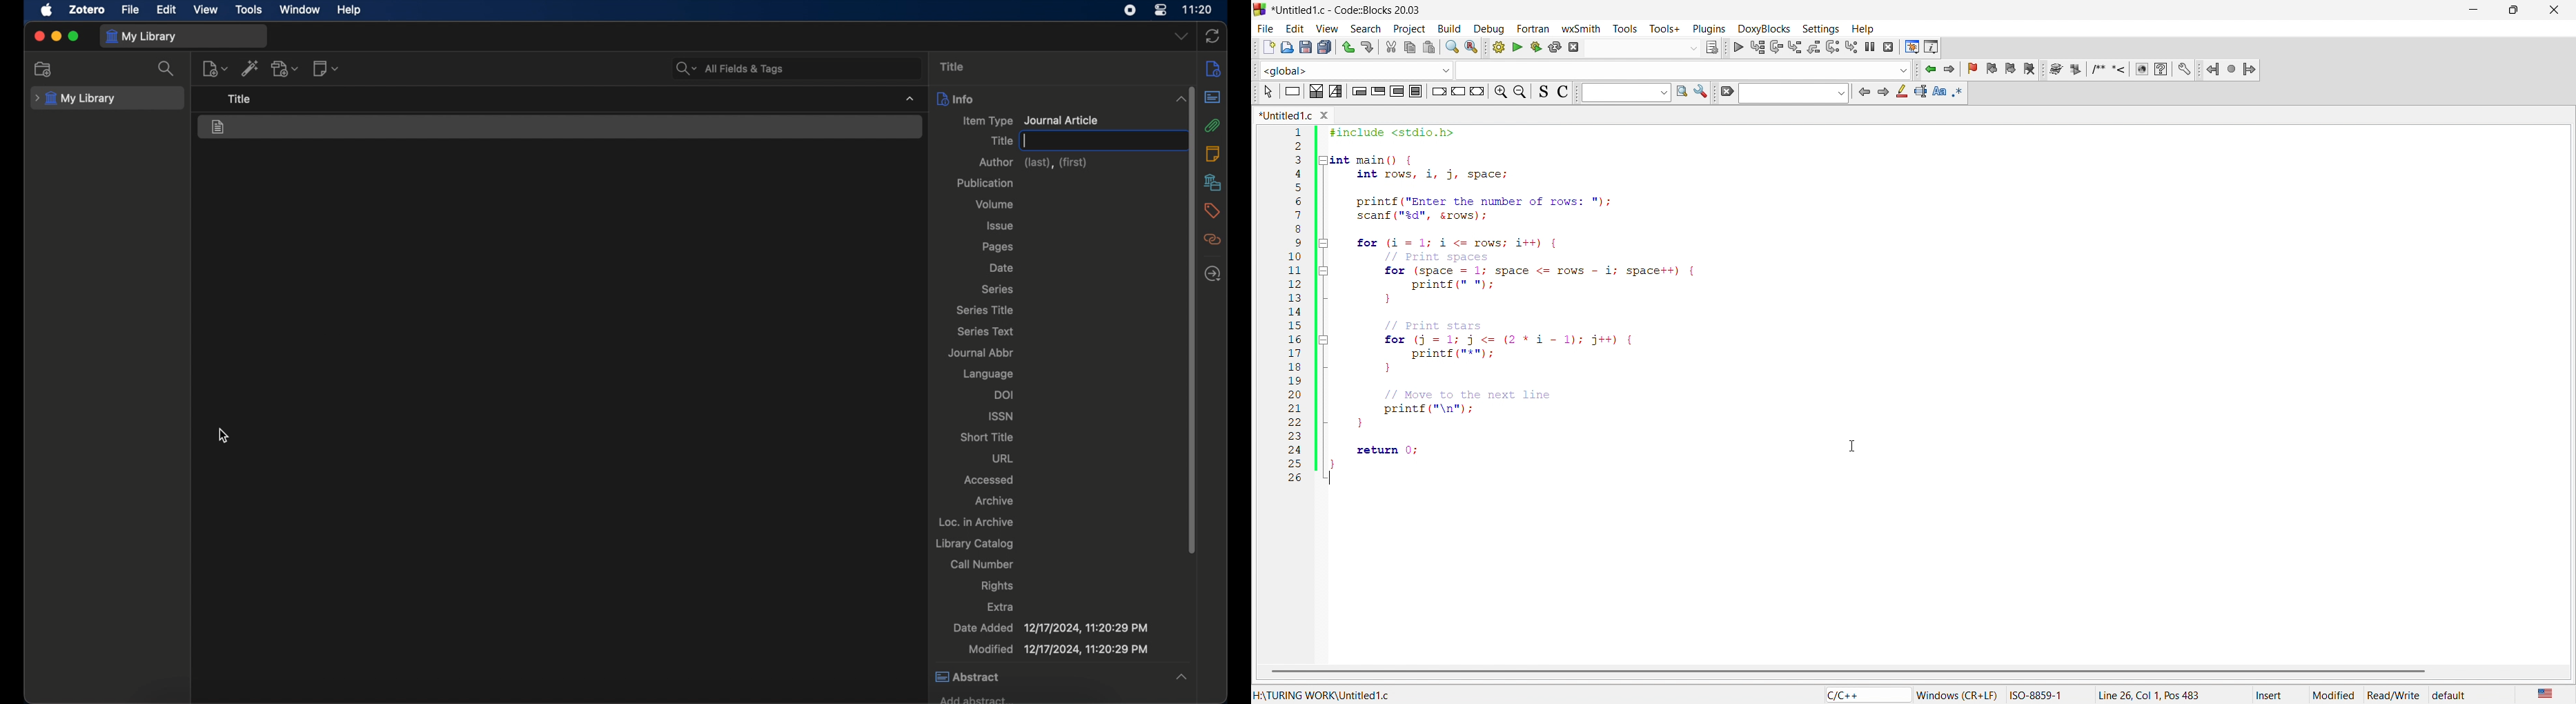 This screenshot has width=2576, height=728. Describe the element at coordinates (972, 697) in the screenshot. I see `add abstract` at that location.